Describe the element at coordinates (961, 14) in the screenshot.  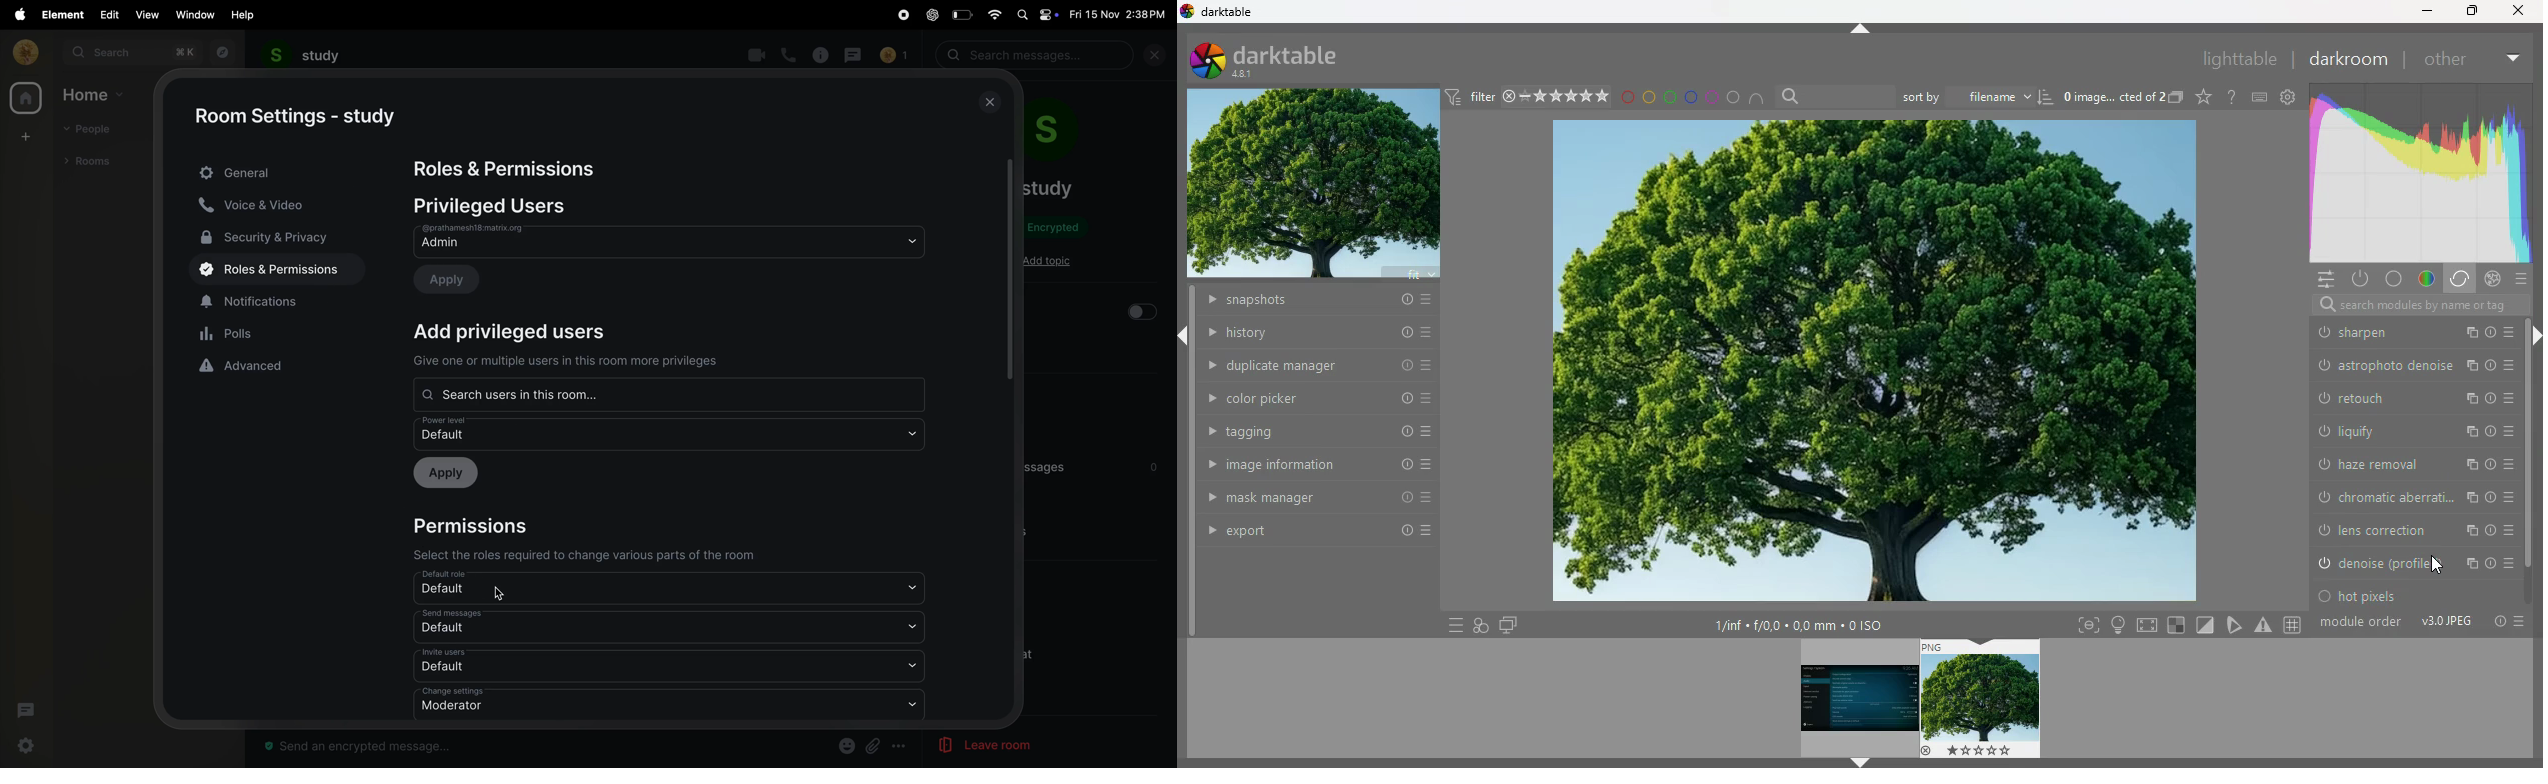
I see `battery` at that location.